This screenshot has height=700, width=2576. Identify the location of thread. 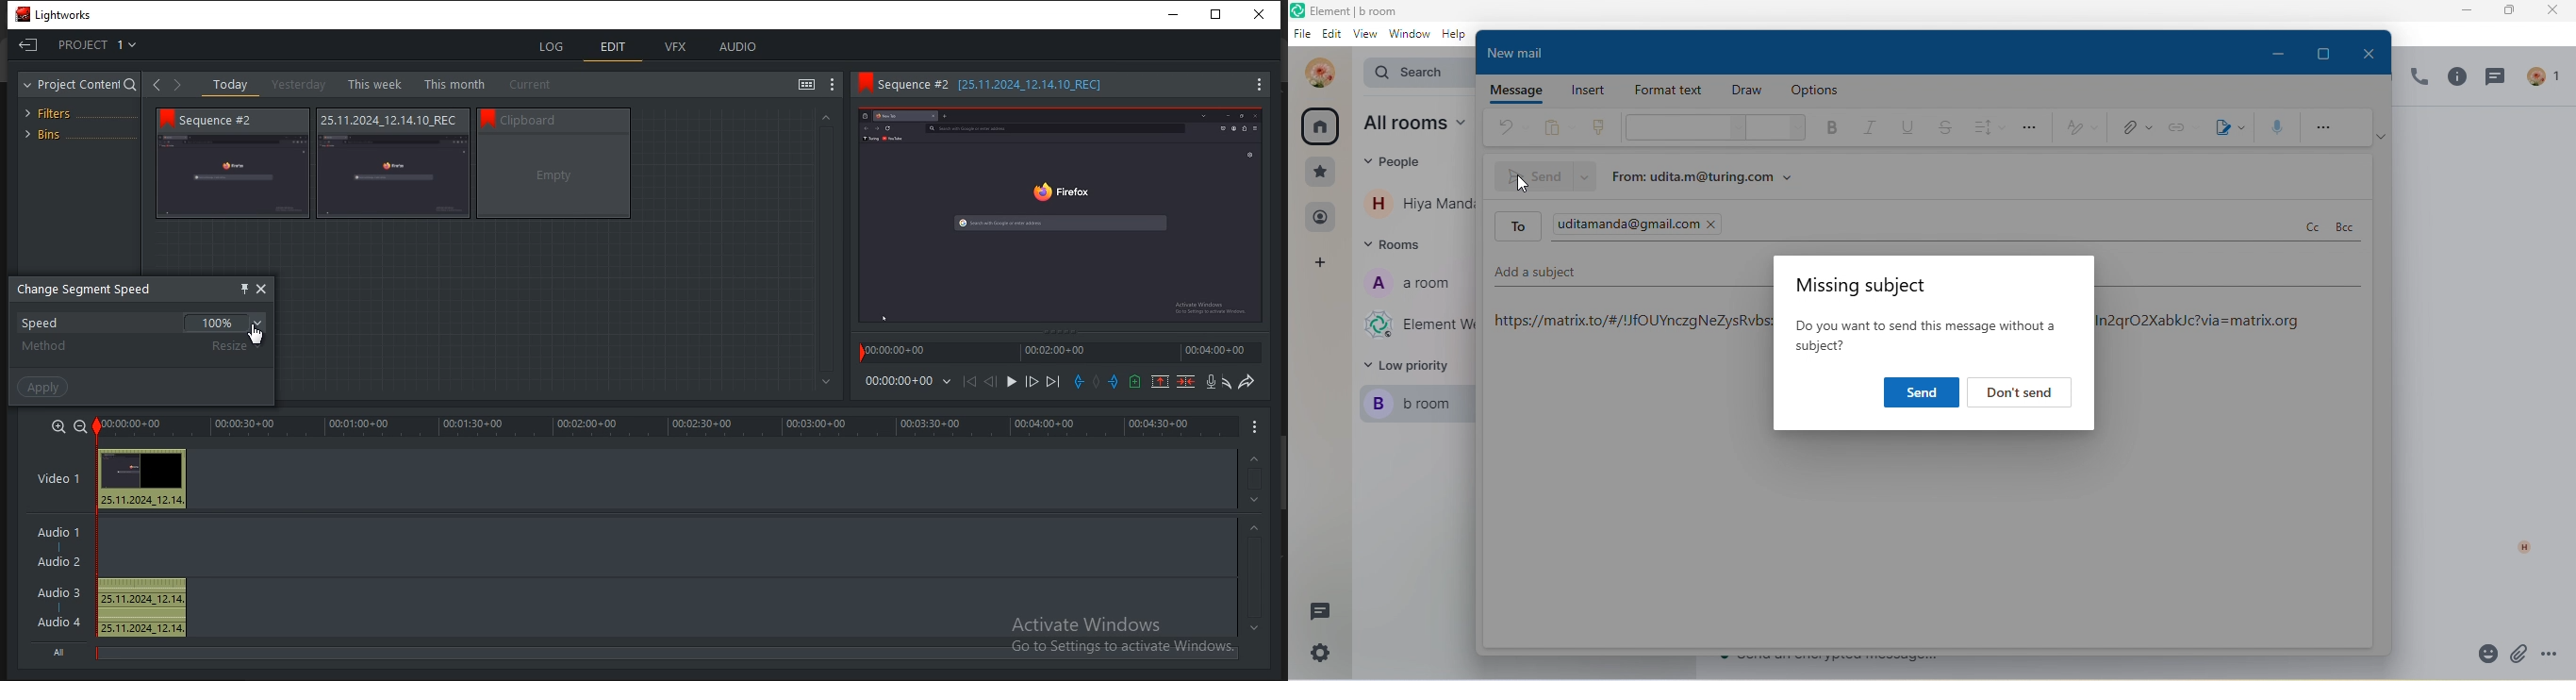
(2500, 80).